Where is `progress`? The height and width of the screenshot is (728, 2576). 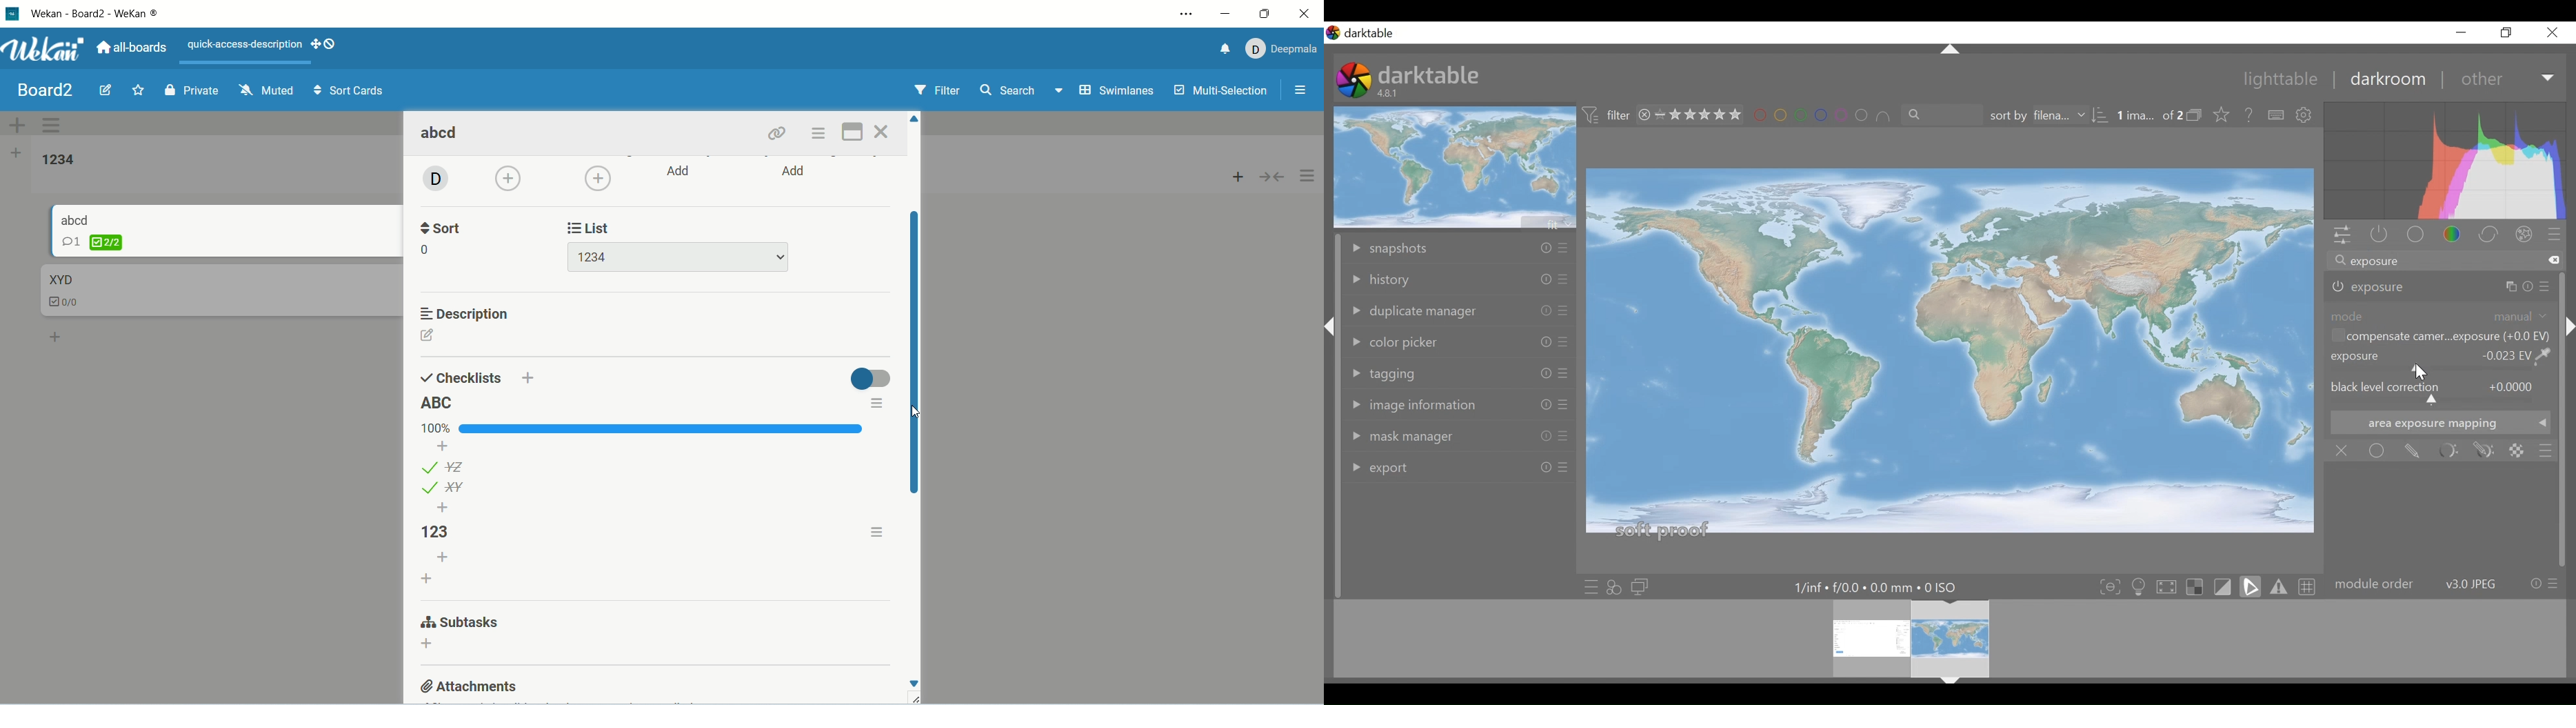 progress is located at coordinates (644, 428).